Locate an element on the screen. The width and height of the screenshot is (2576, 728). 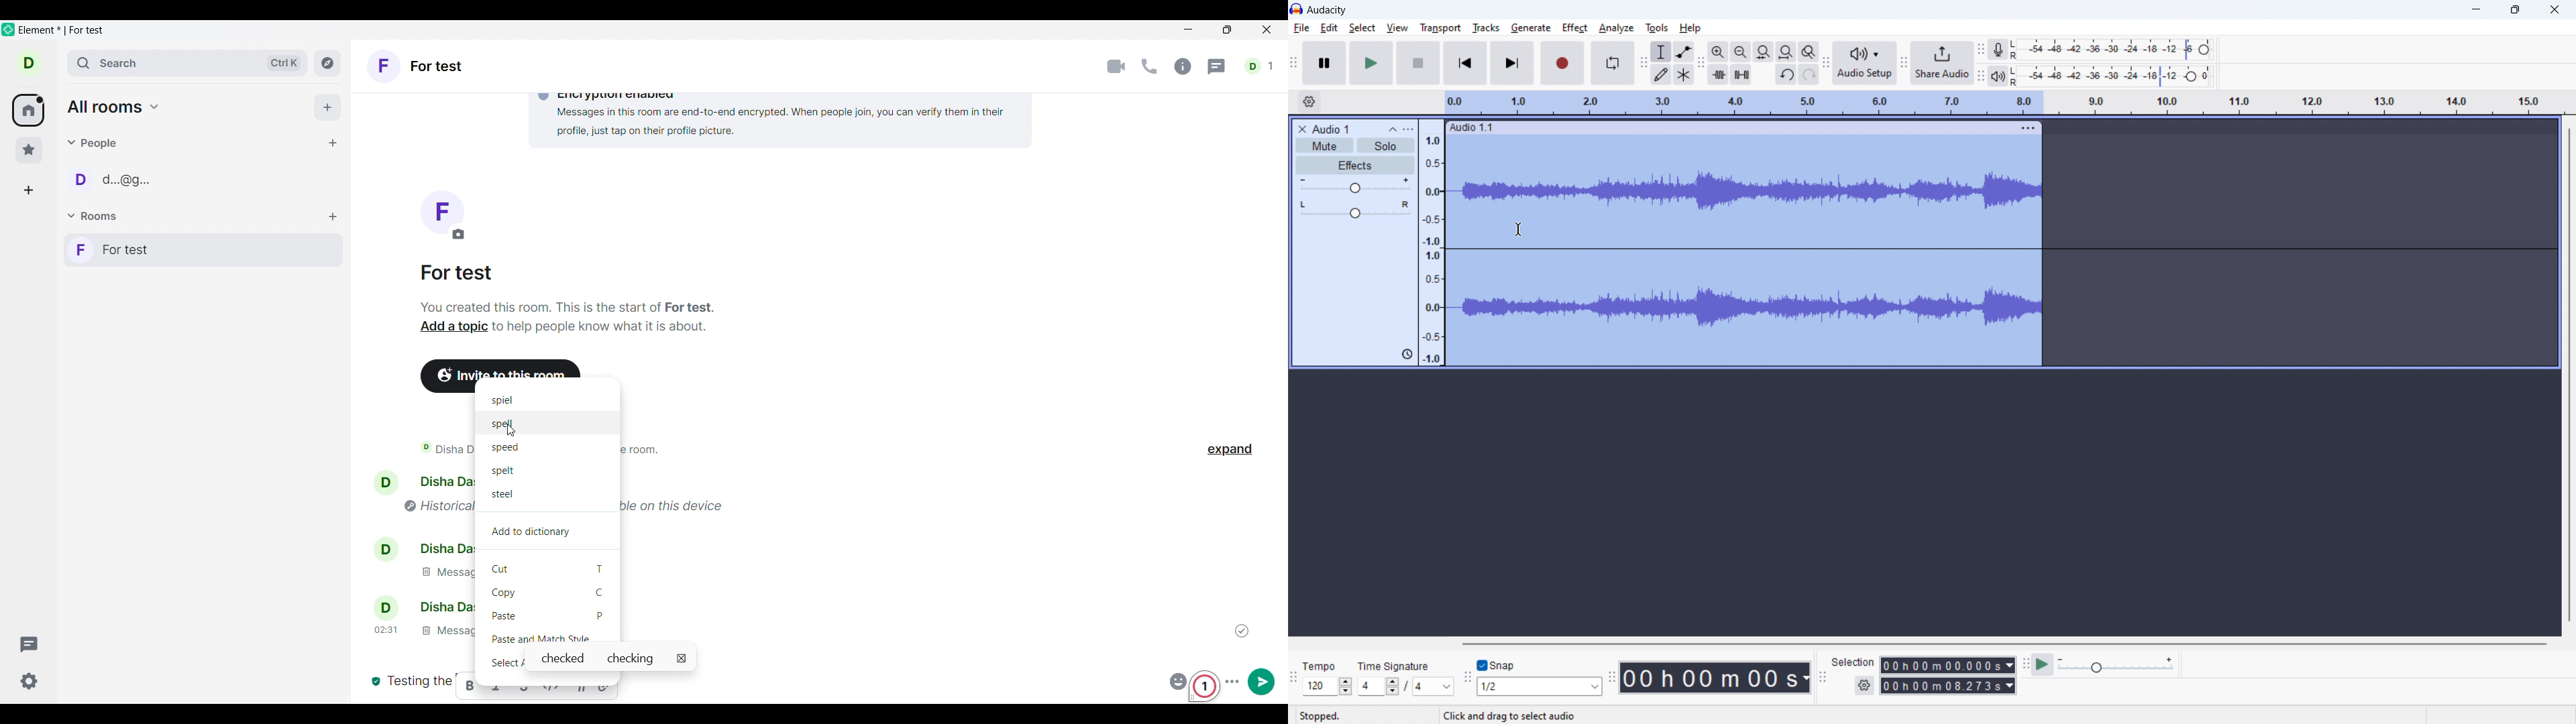
disha das is located at coordinates (419, 548).